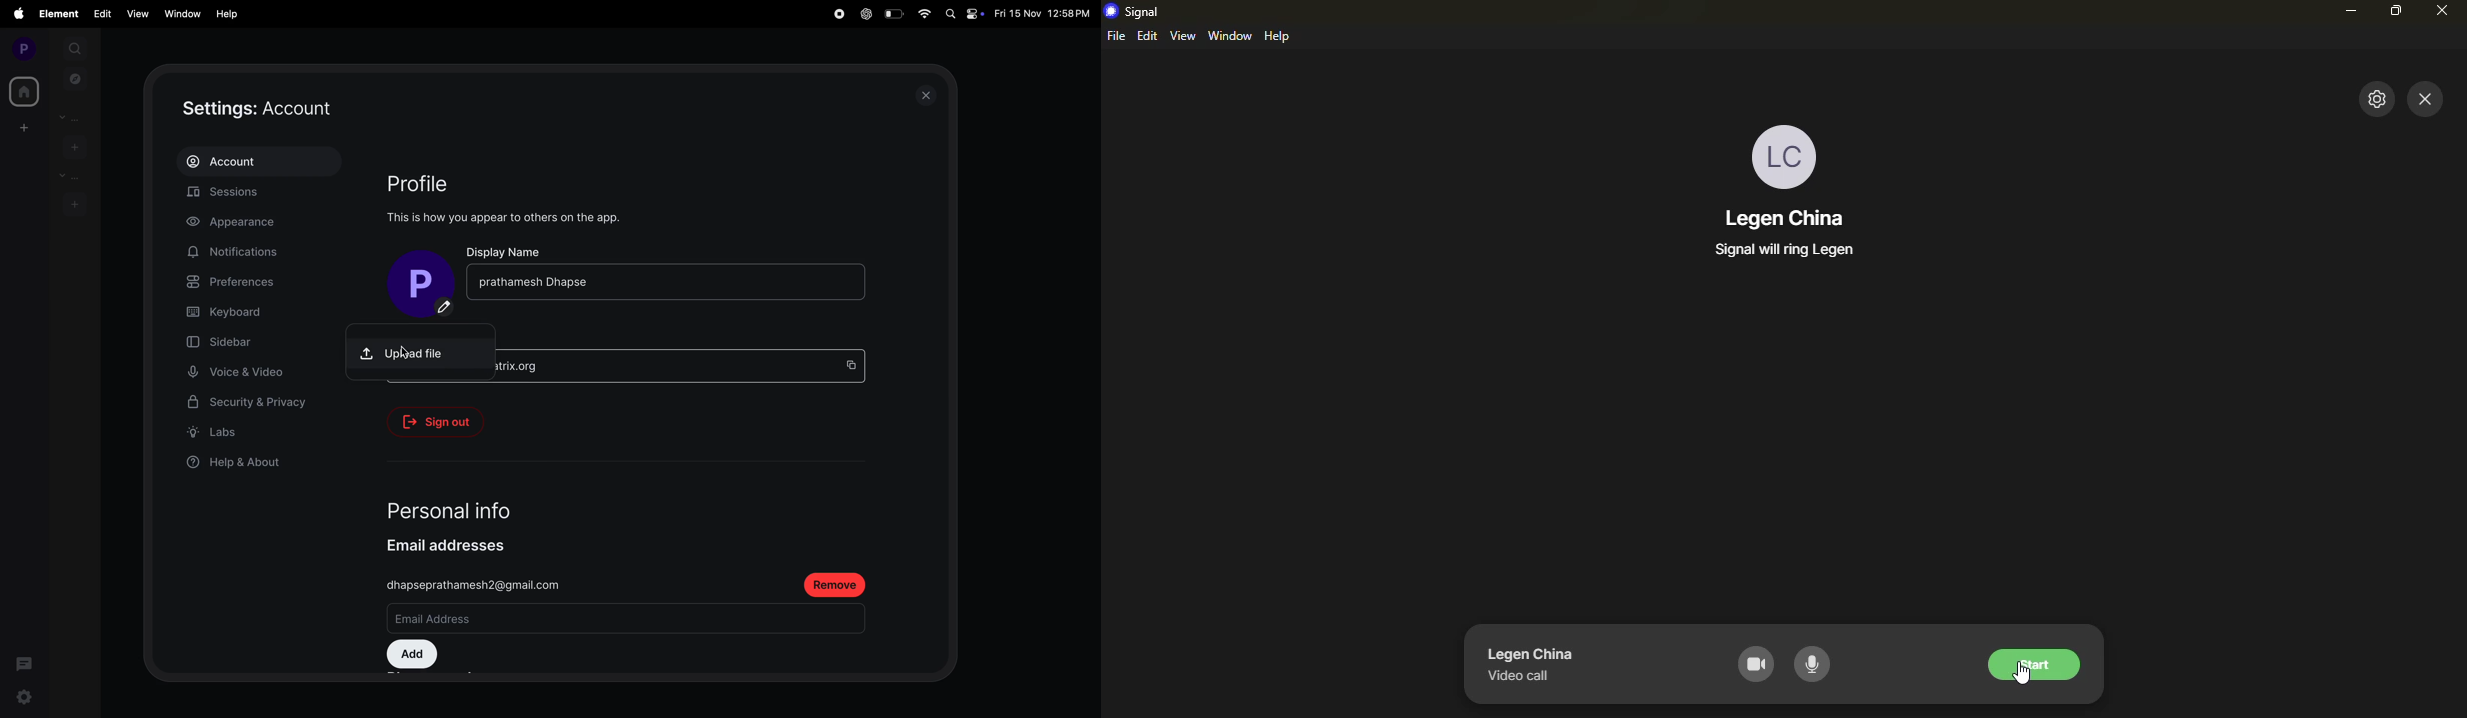 This screenshot has width=2492, height=728. What do you see at coordinates (228, 14) in the screenshot?
I see `Help` at bounding box center [228, 14].